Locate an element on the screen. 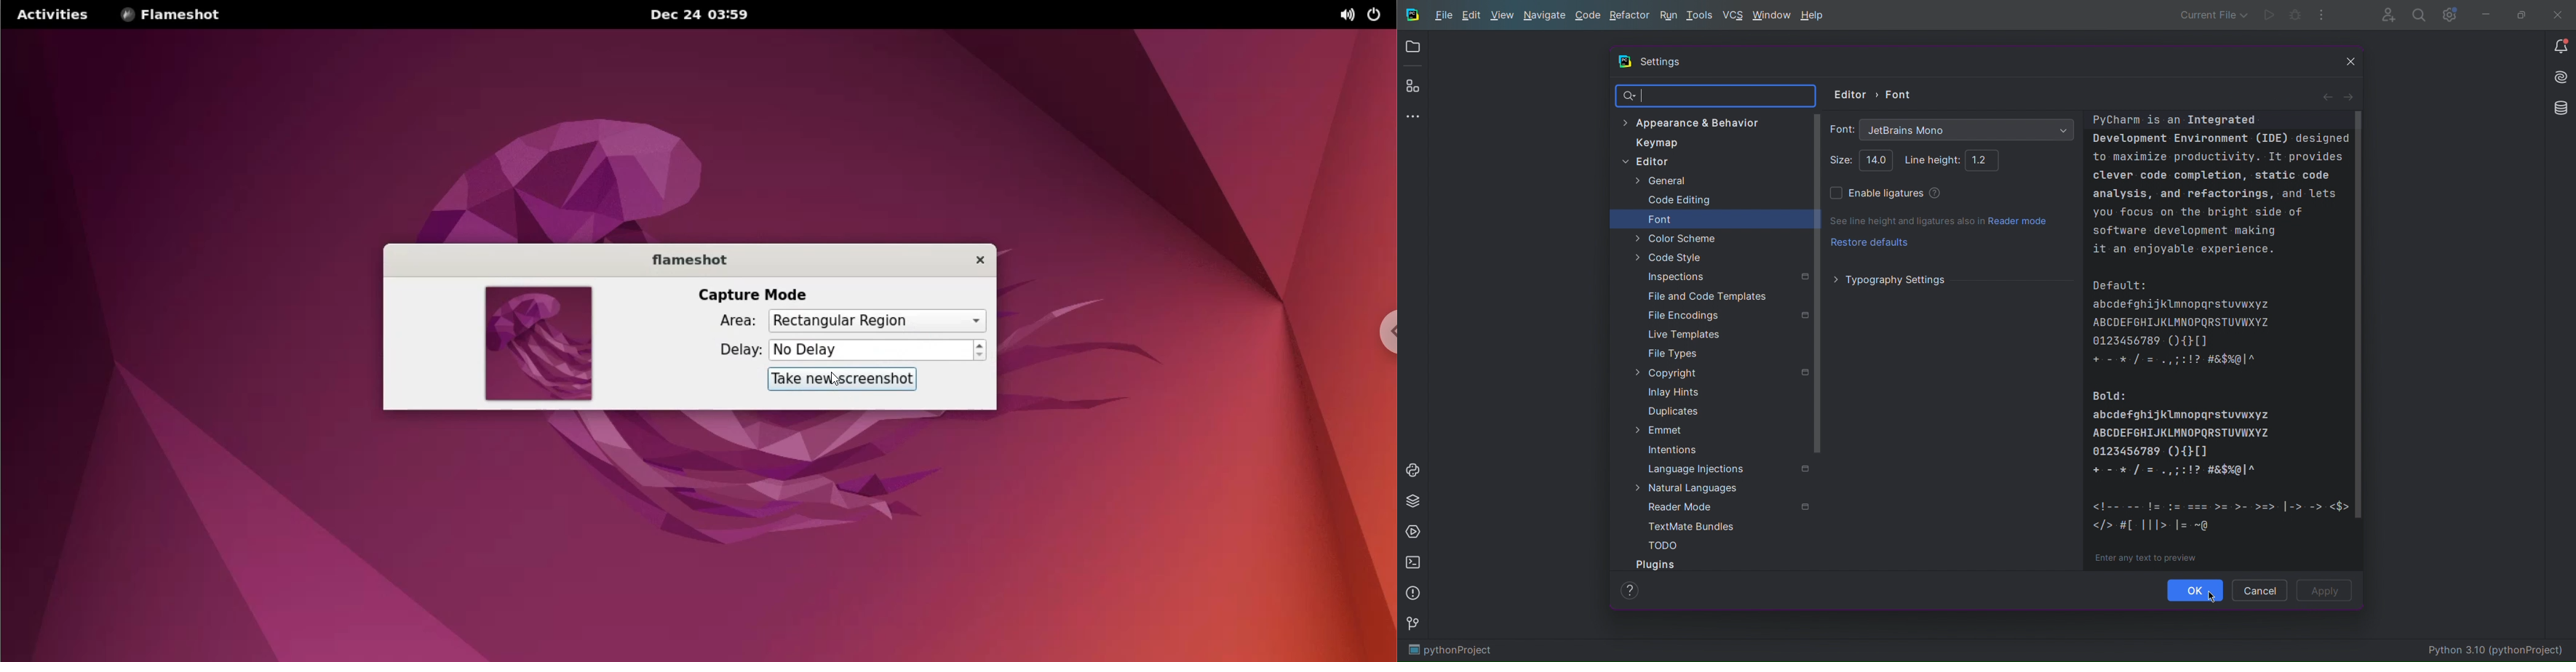 The height and width of the screenshot is (672, 2576). Line height: 1.2 is located at coordinates (1985, 159).